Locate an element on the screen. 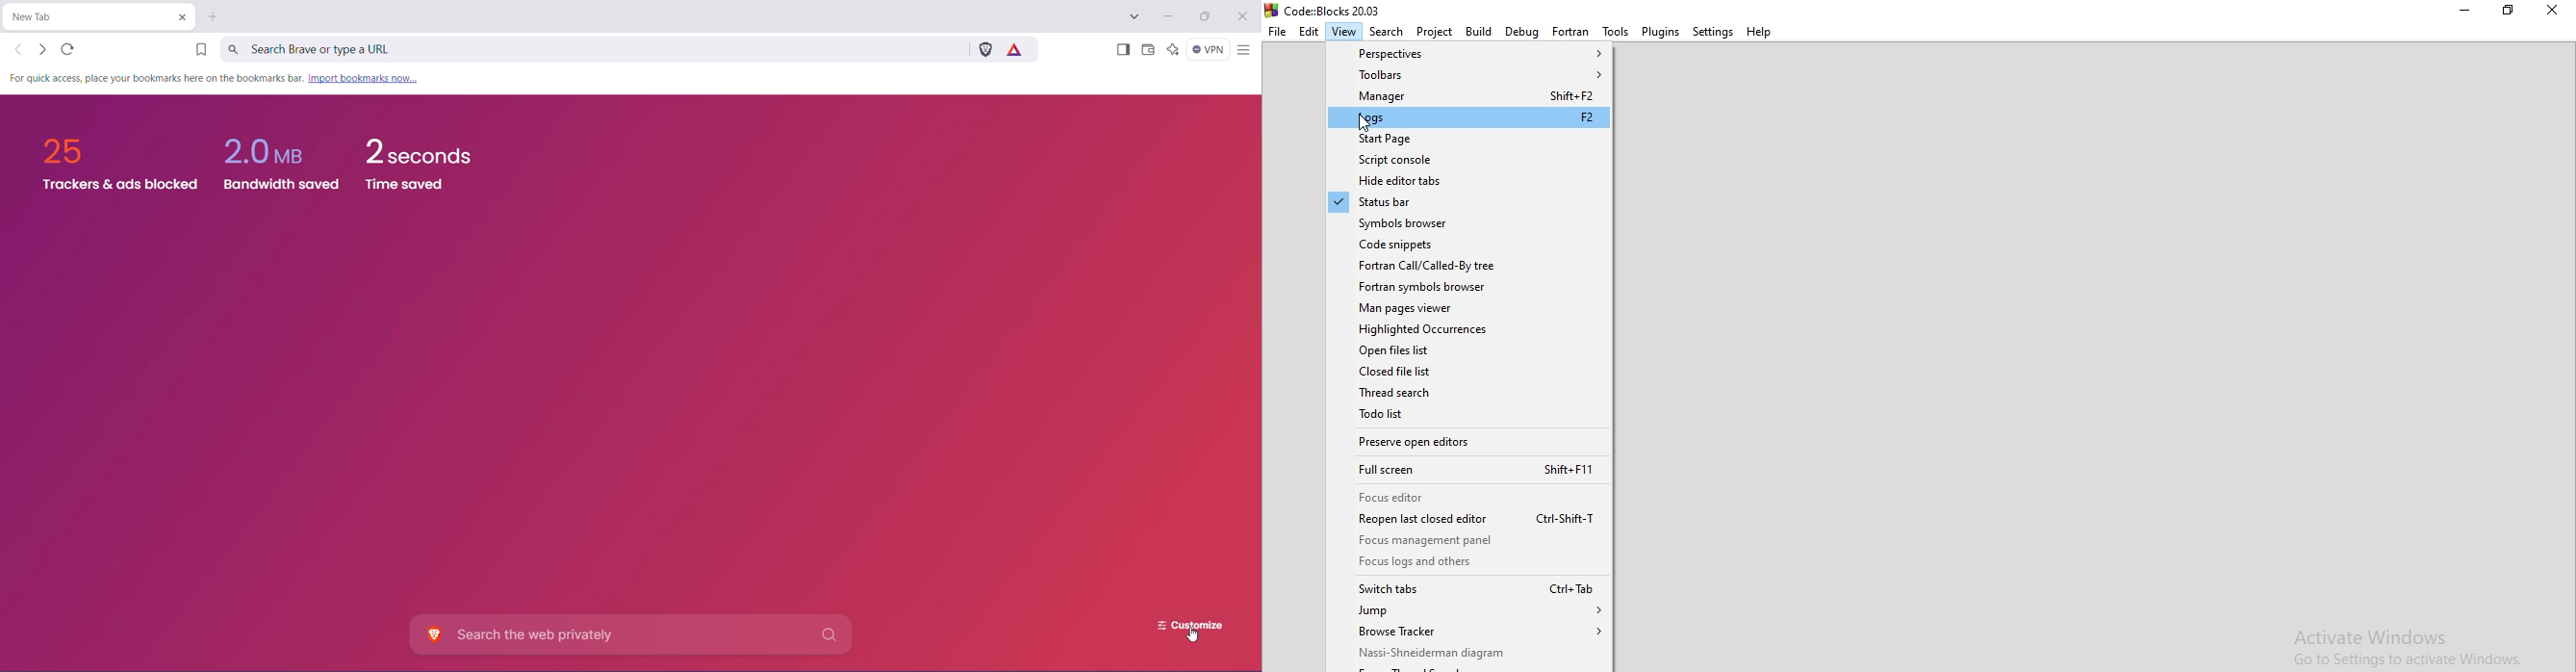  browse tracker is located at coordinates (1469, 633).